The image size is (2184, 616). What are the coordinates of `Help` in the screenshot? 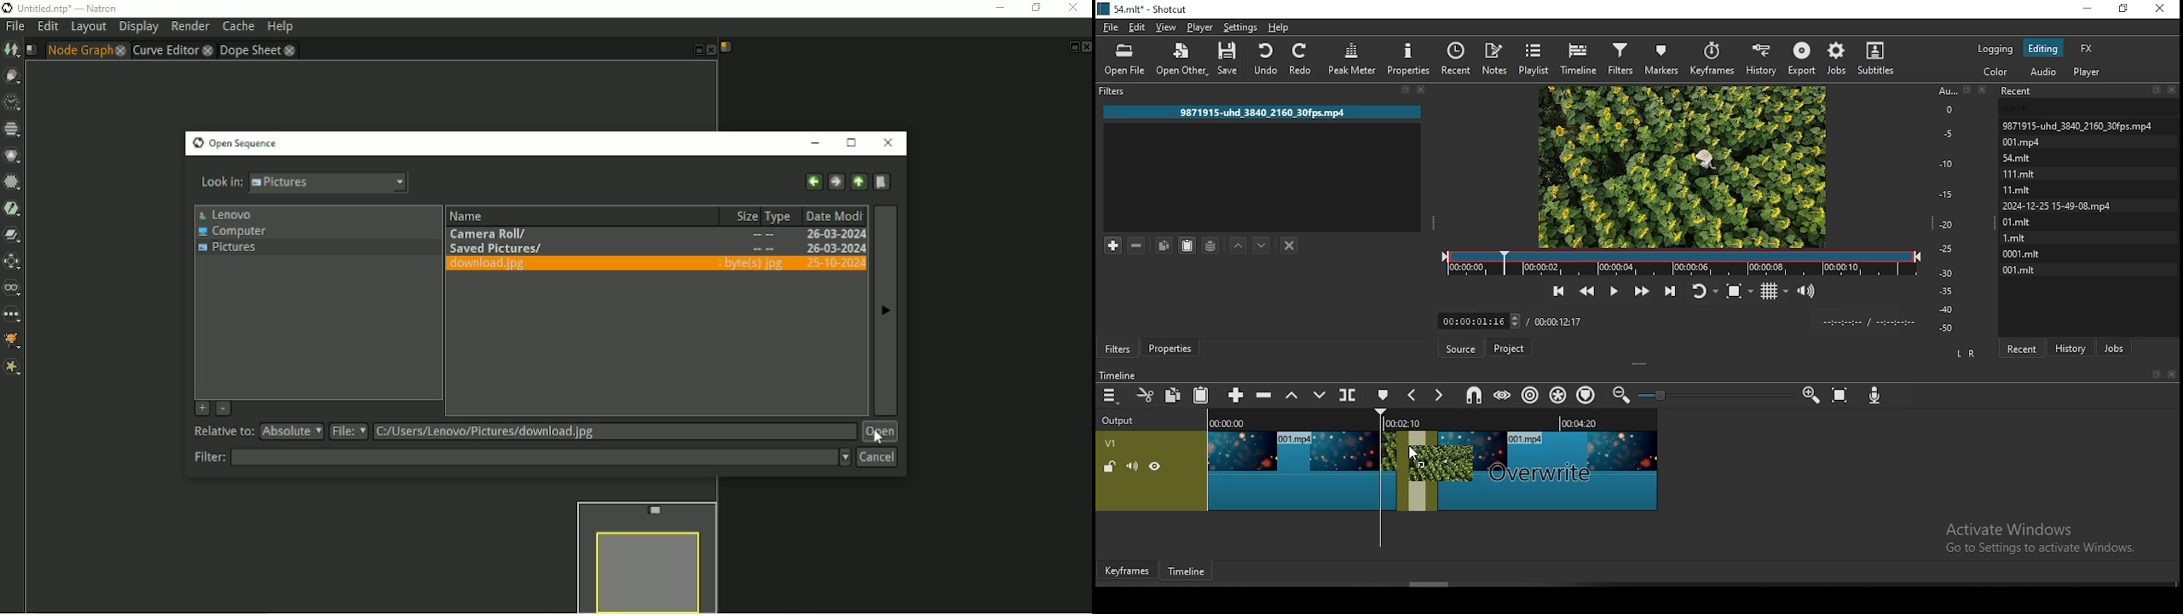 It's located at (279, 27).